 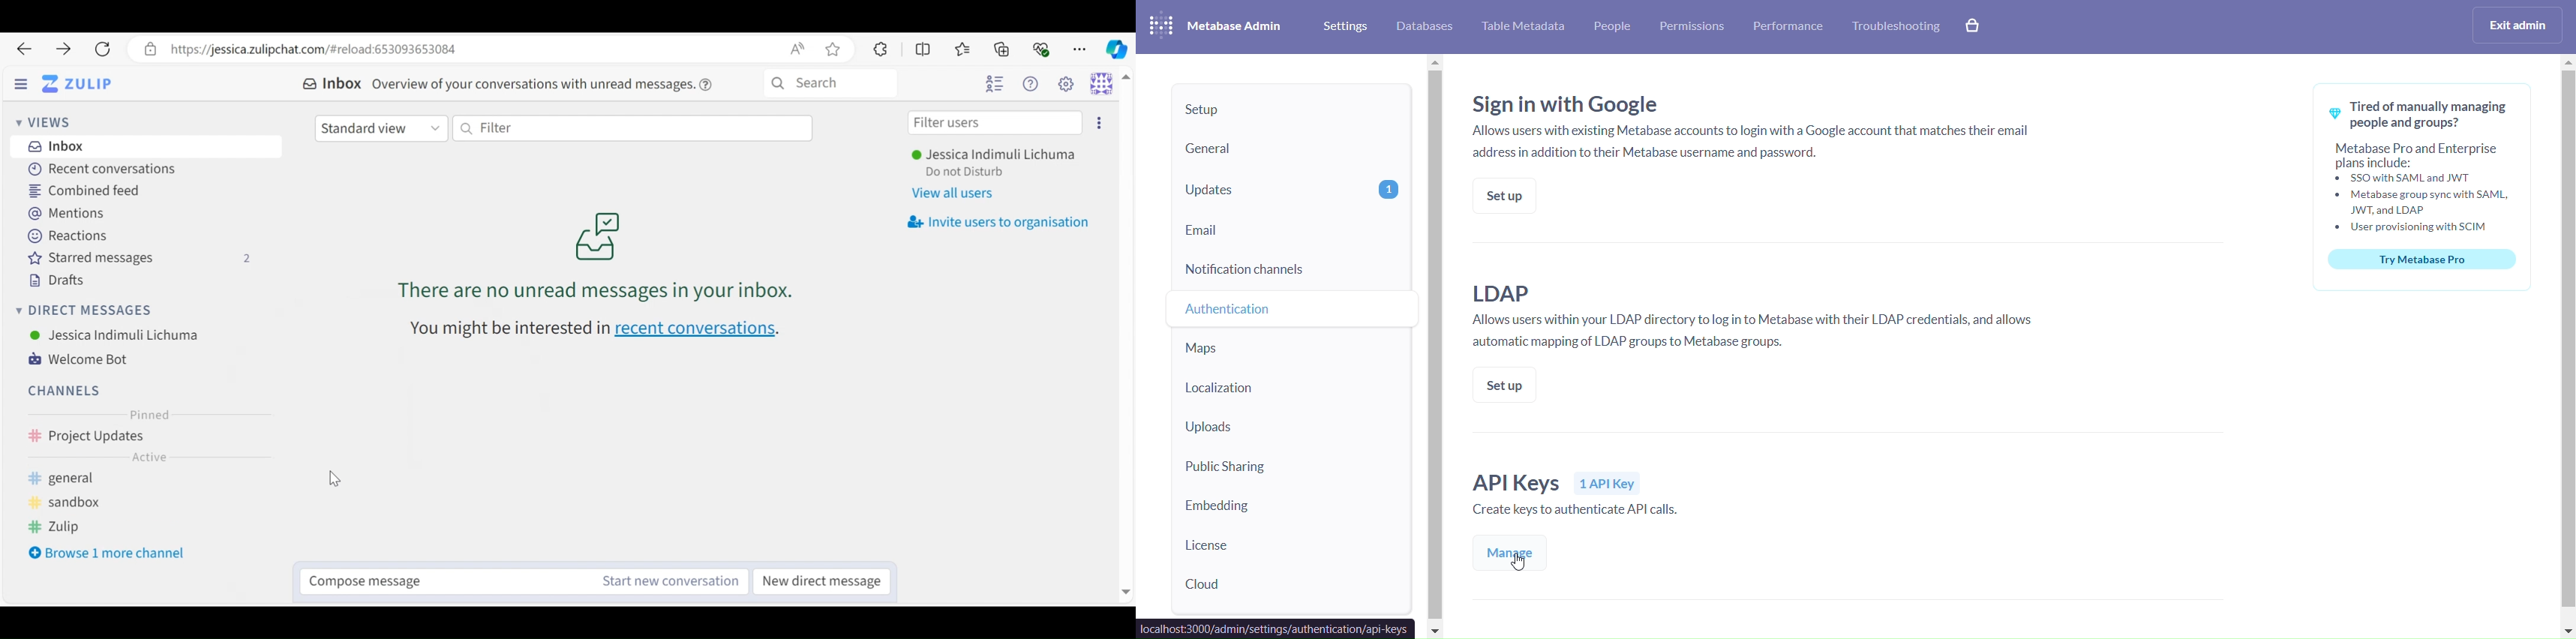 What do you see at coordinates (1502, 195) in the screenshot?
I see `set up` at bounding box center [1502, 195].